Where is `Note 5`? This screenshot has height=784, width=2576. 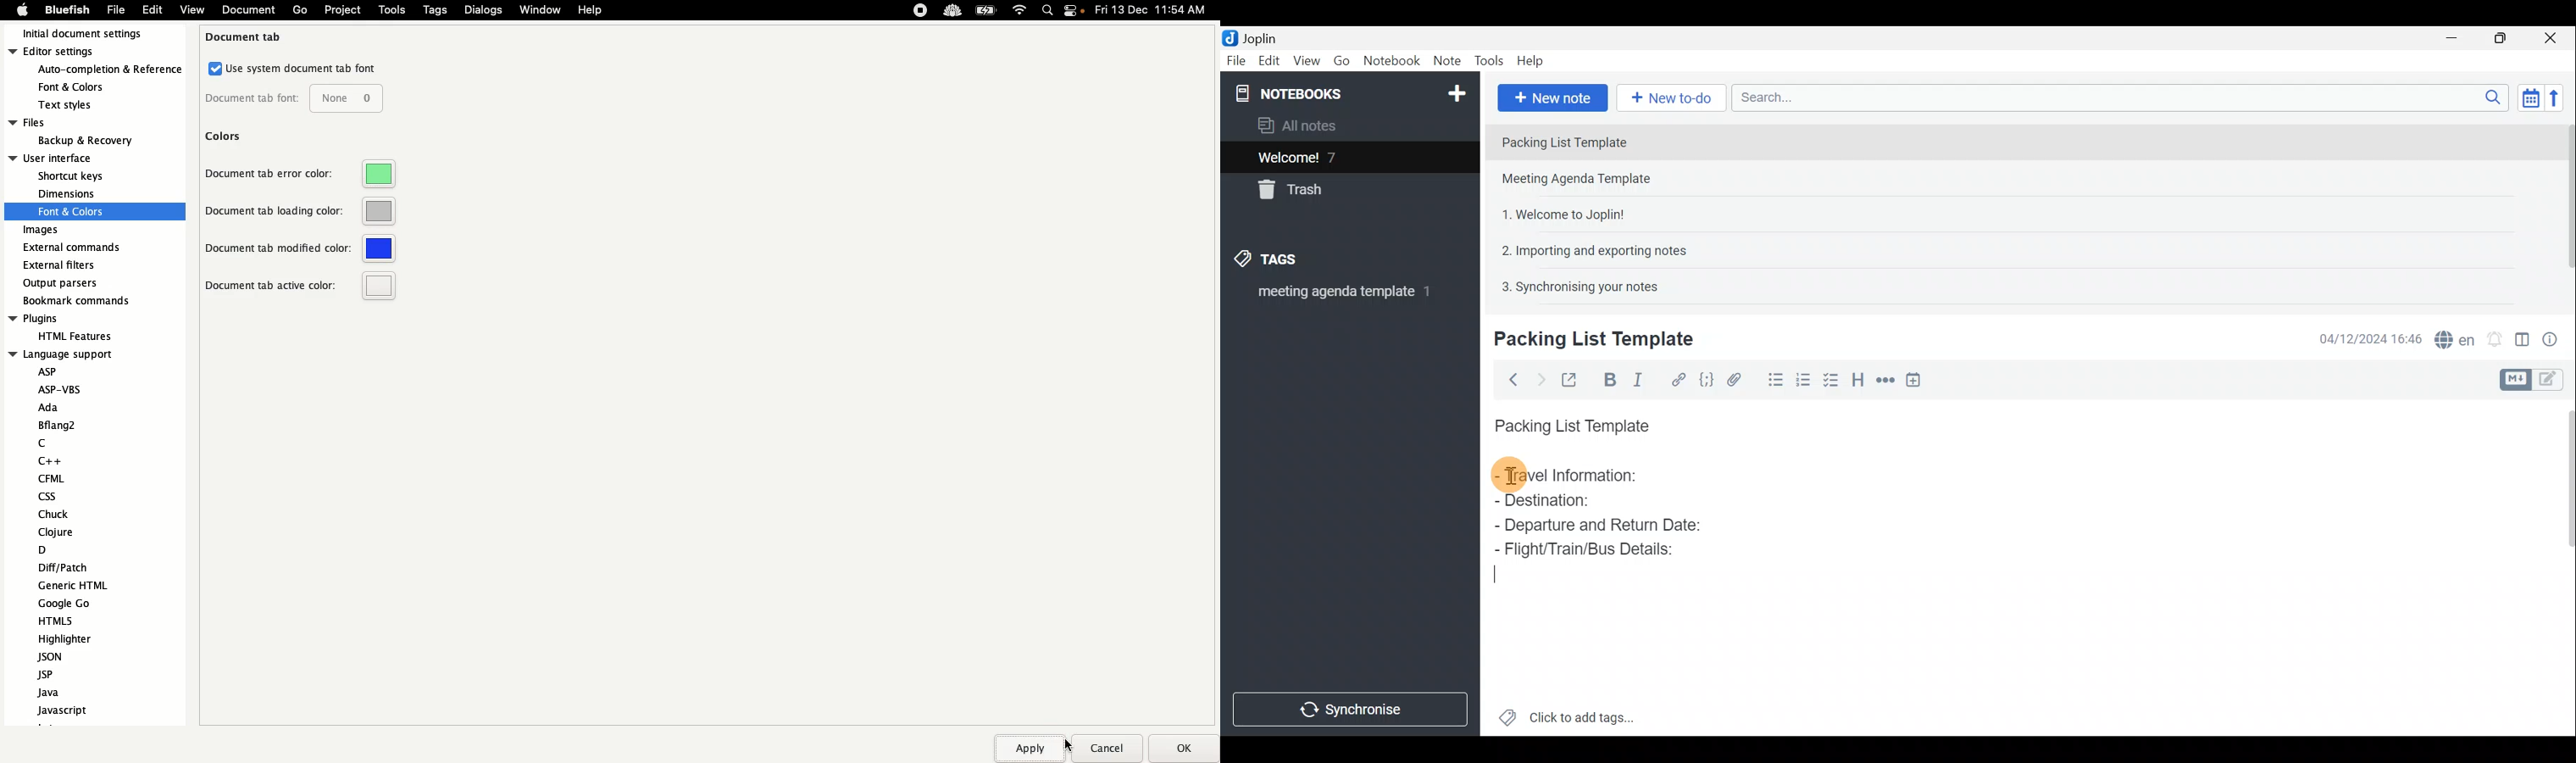 Note 5 is located at coordinates (1574, 285).